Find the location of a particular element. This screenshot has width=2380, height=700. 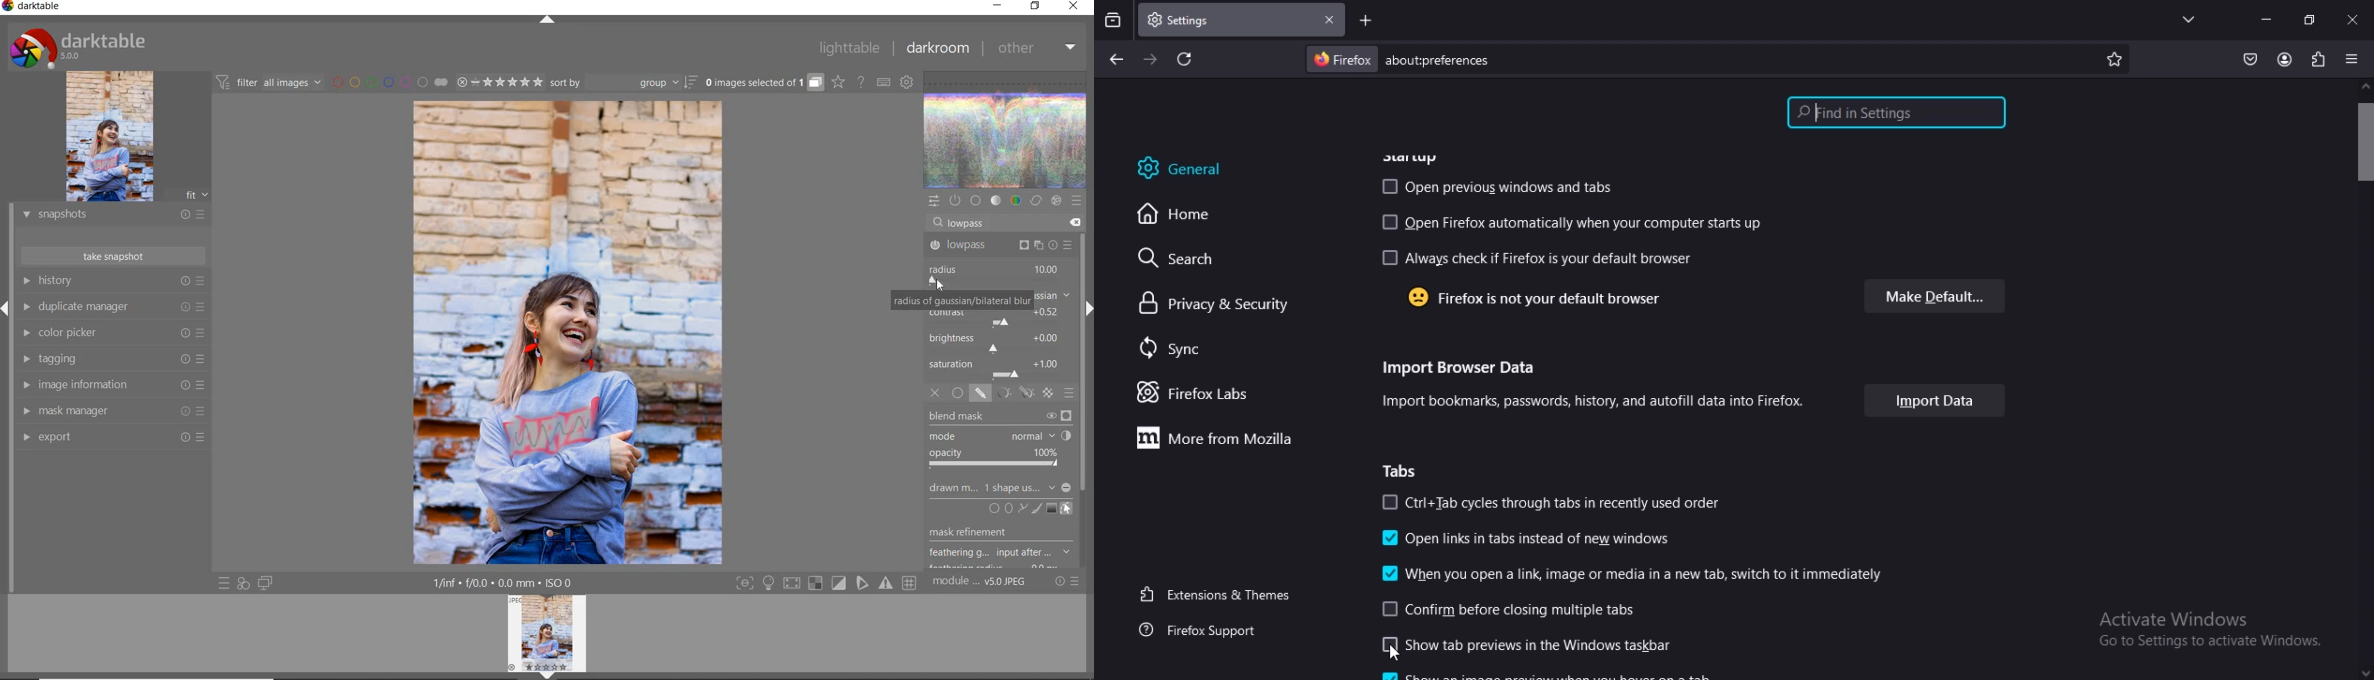

minimize is located at coordinates (999, 7).